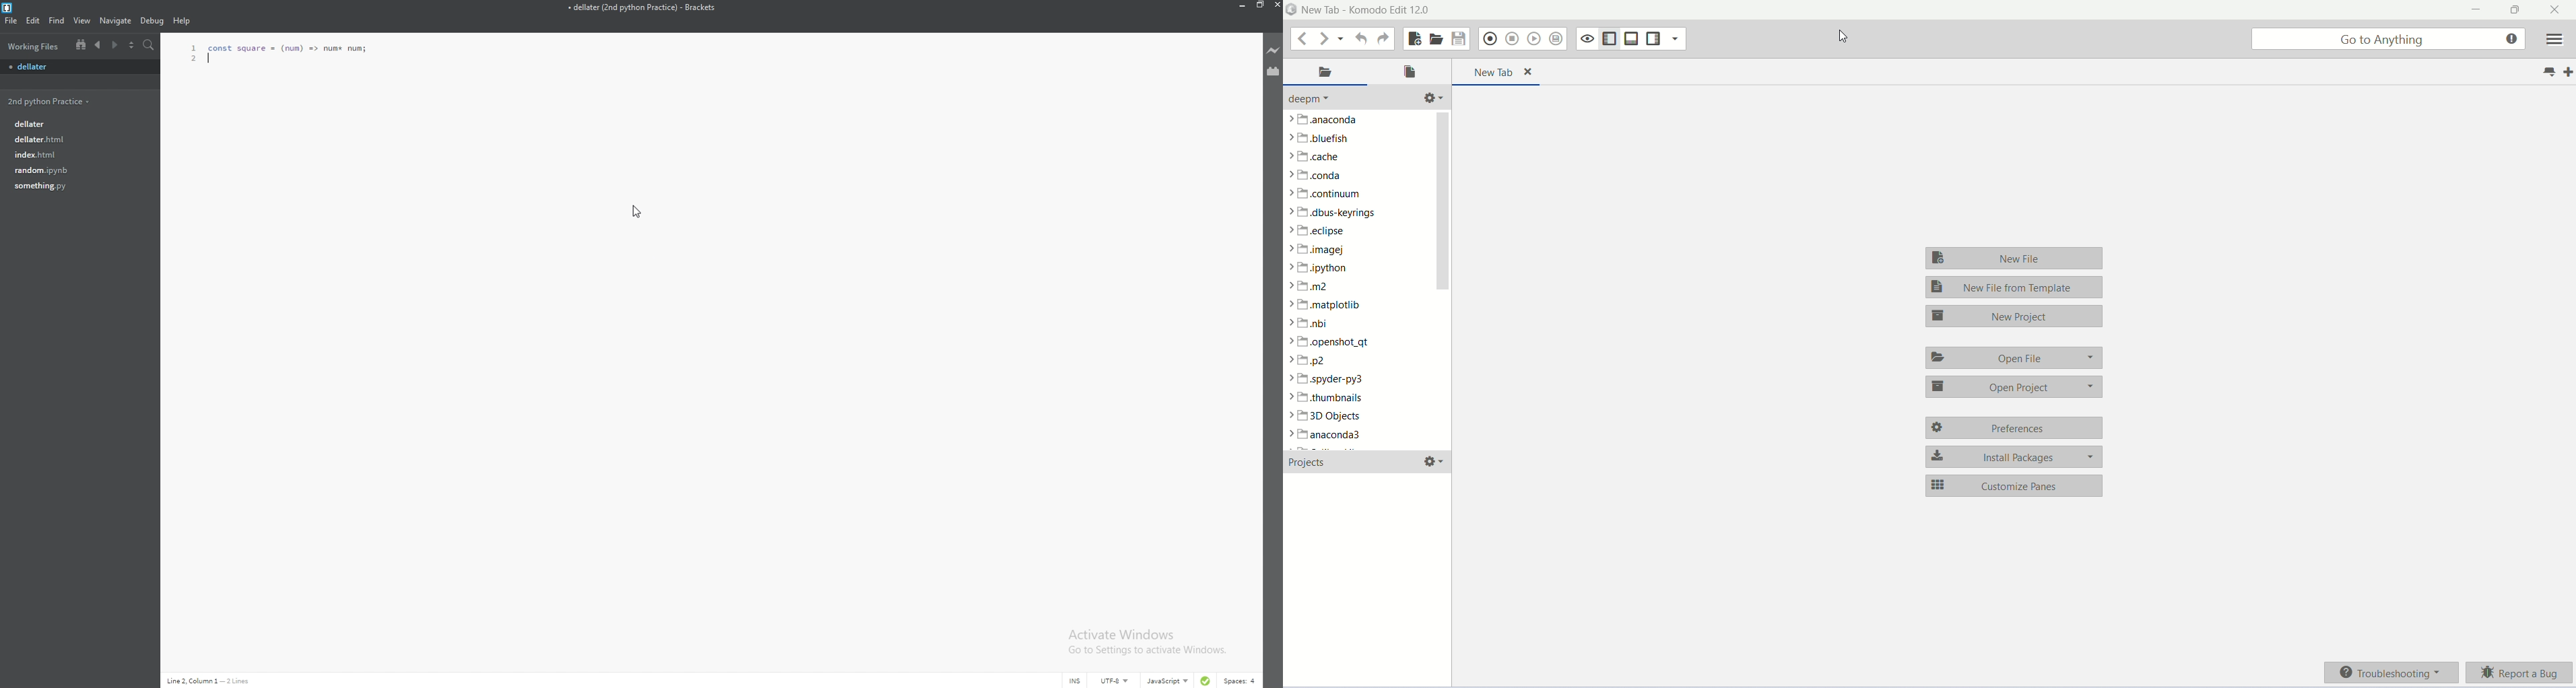 This screenshot has width=2576, height=700. I want to click on linter, so click(1206, 681).